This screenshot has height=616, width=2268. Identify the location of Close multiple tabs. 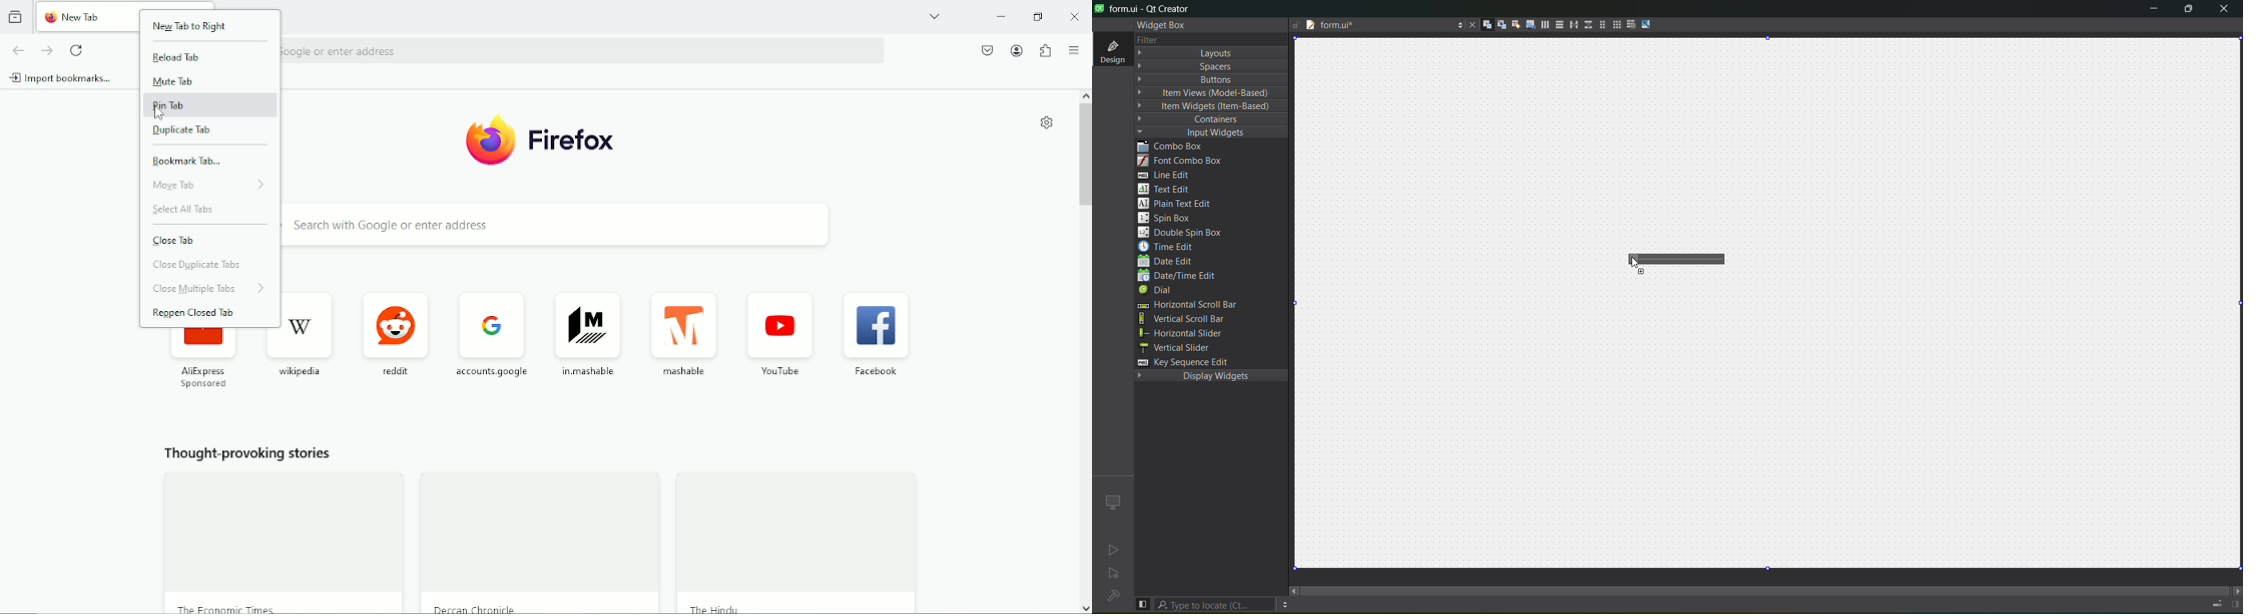
(206, 288).